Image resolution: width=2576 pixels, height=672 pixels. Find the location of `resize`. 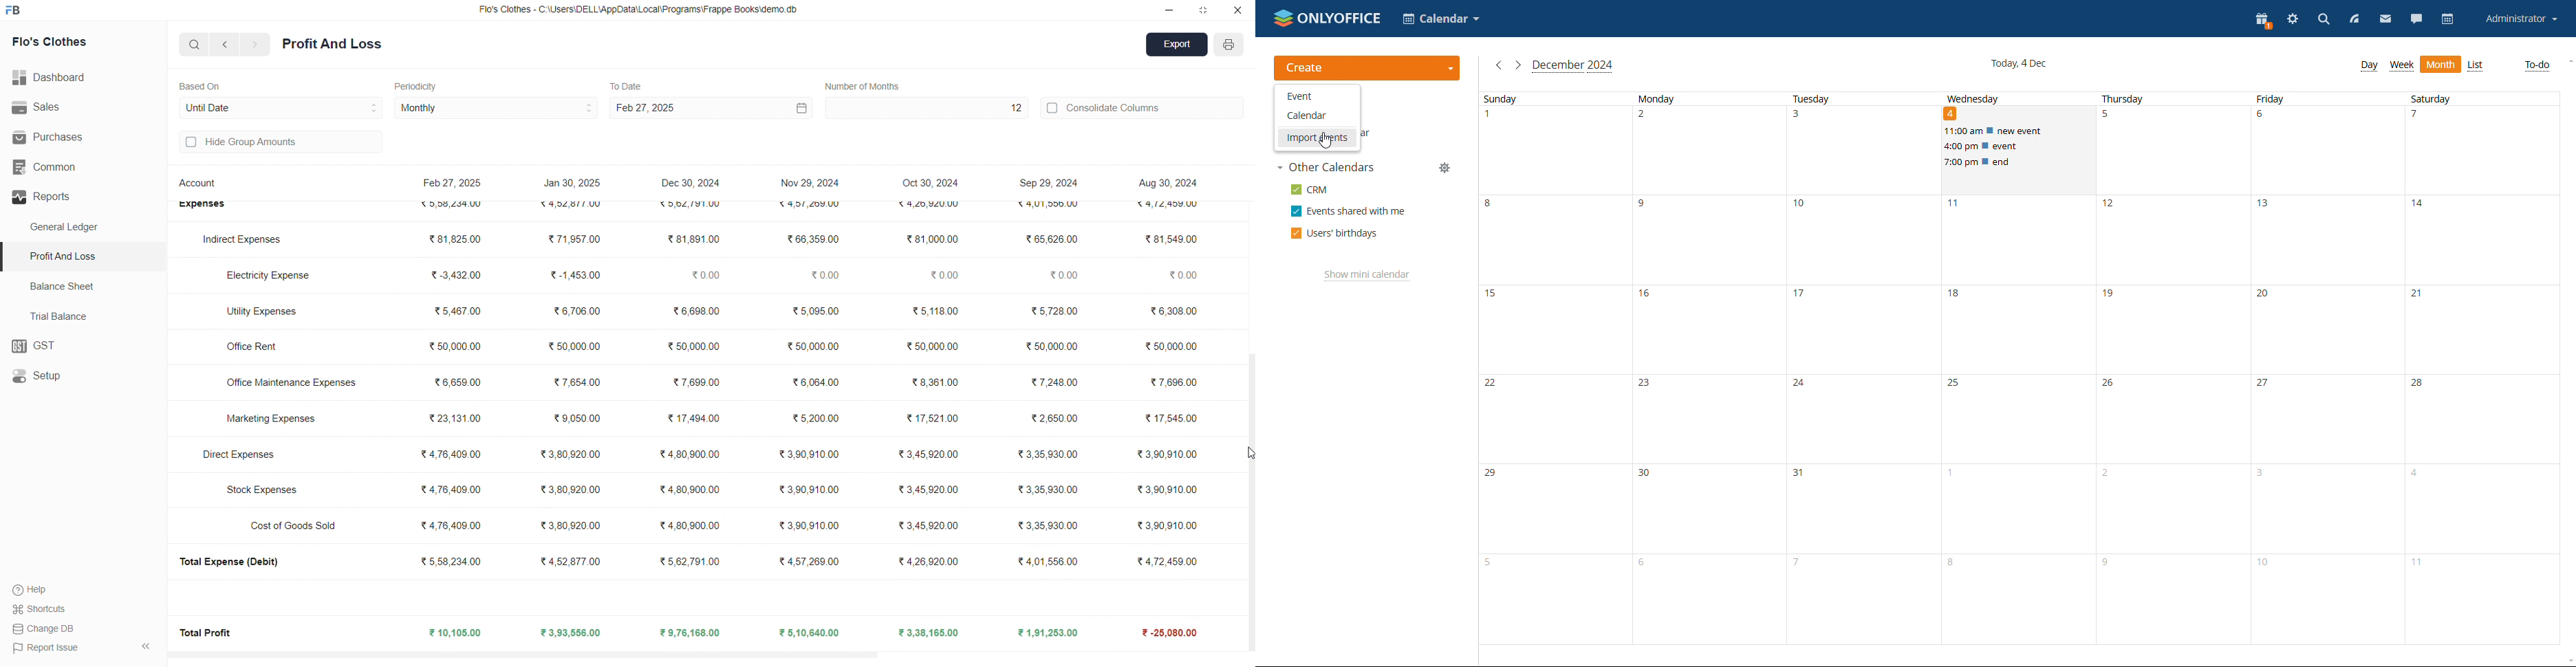

resize is located at coordinates (1204, 10).